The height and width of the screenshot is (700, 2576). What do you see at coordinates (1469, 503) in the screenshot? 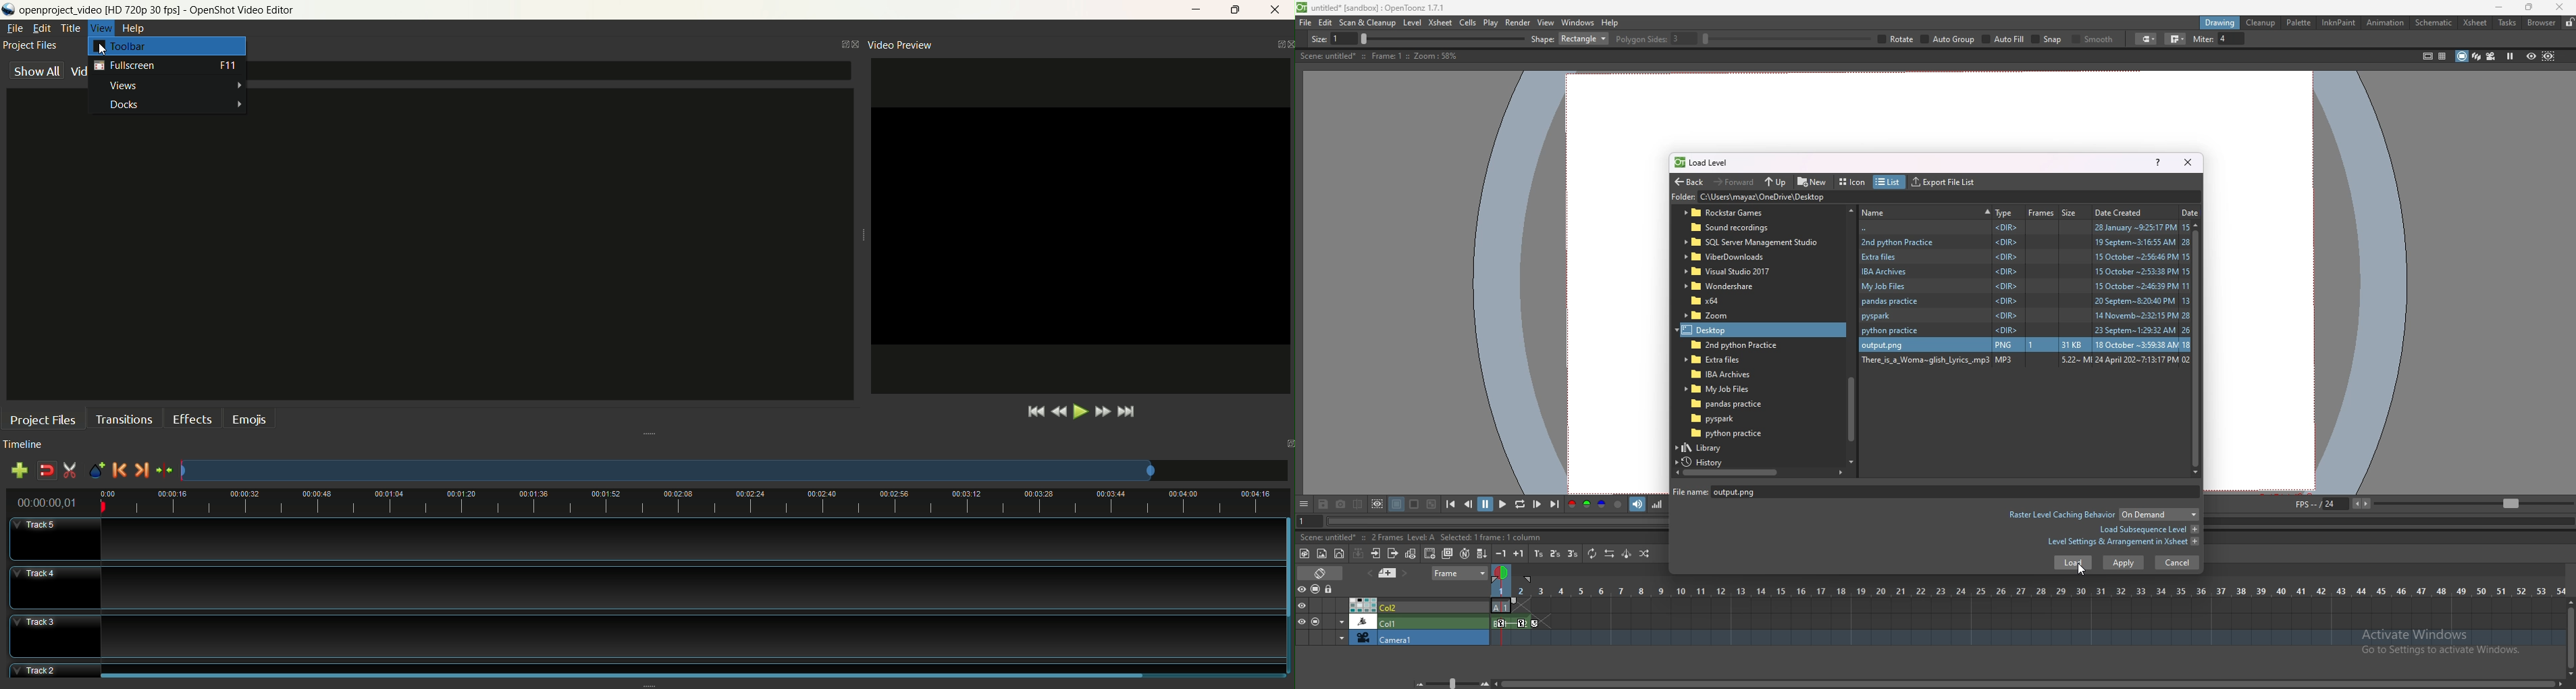
I see `previous frame` at bounding box center [1469, 503].